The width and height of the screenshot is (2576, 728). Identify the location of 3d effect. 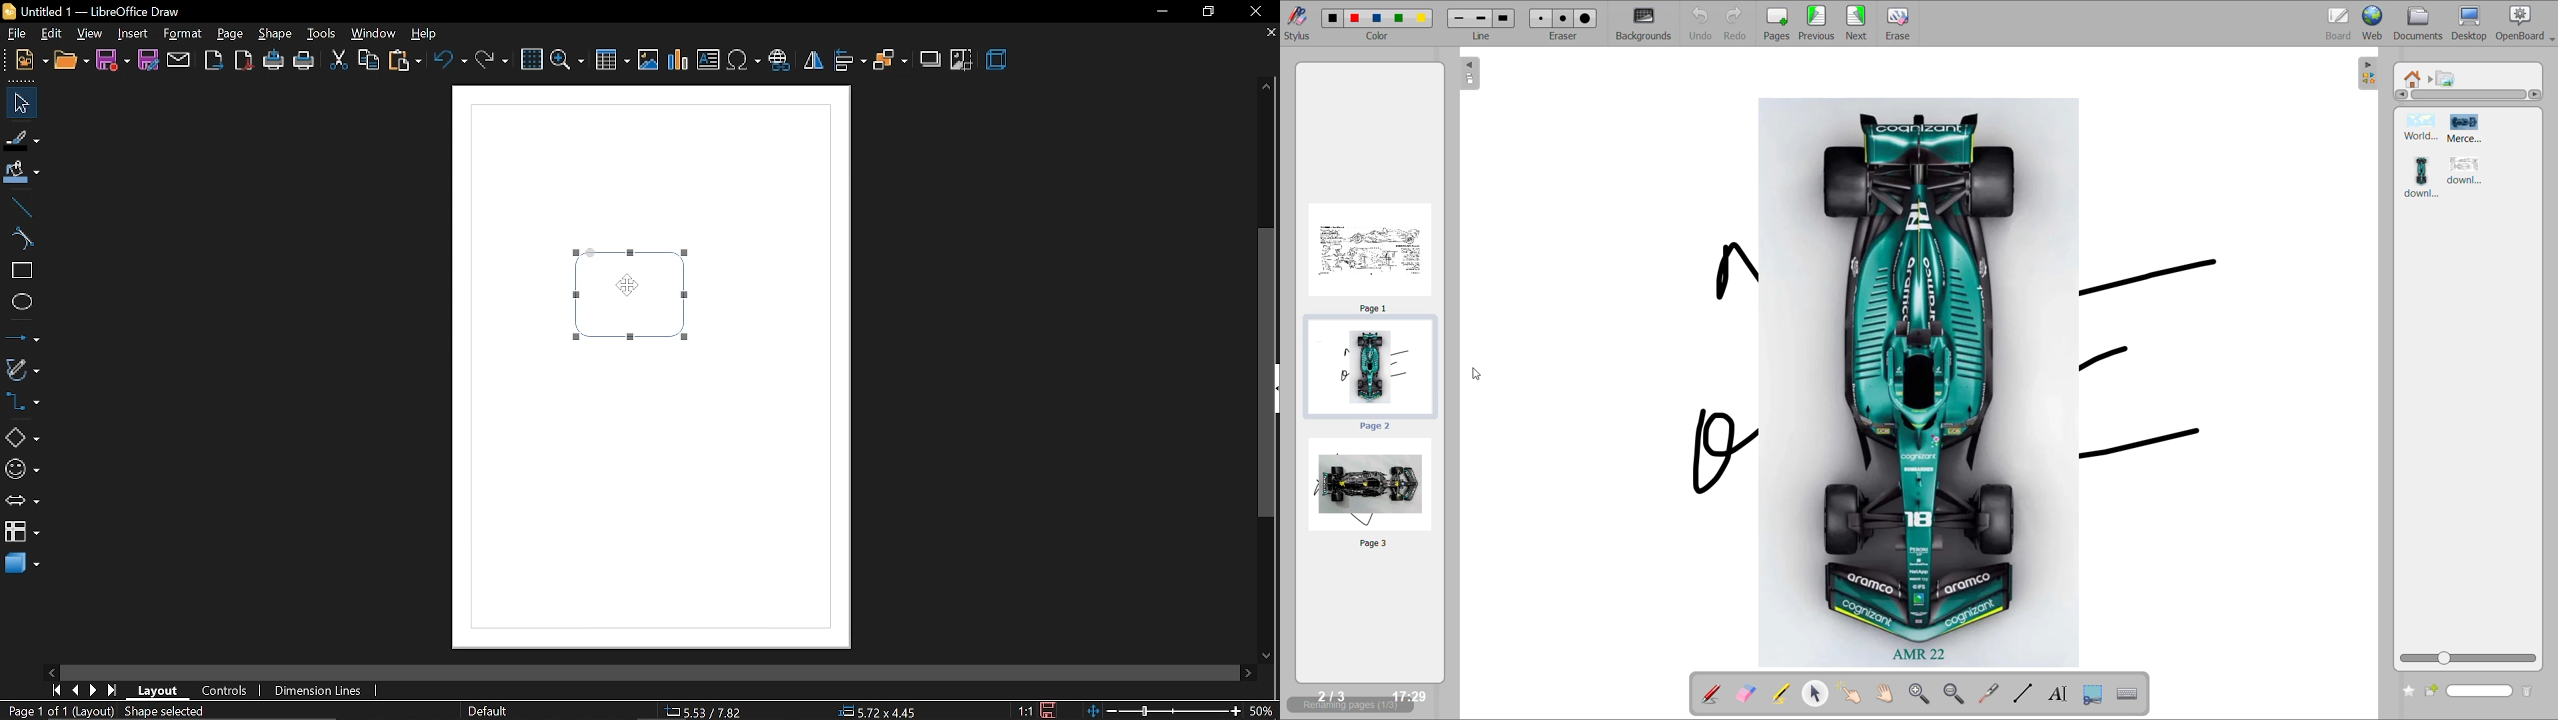
(998, 61).